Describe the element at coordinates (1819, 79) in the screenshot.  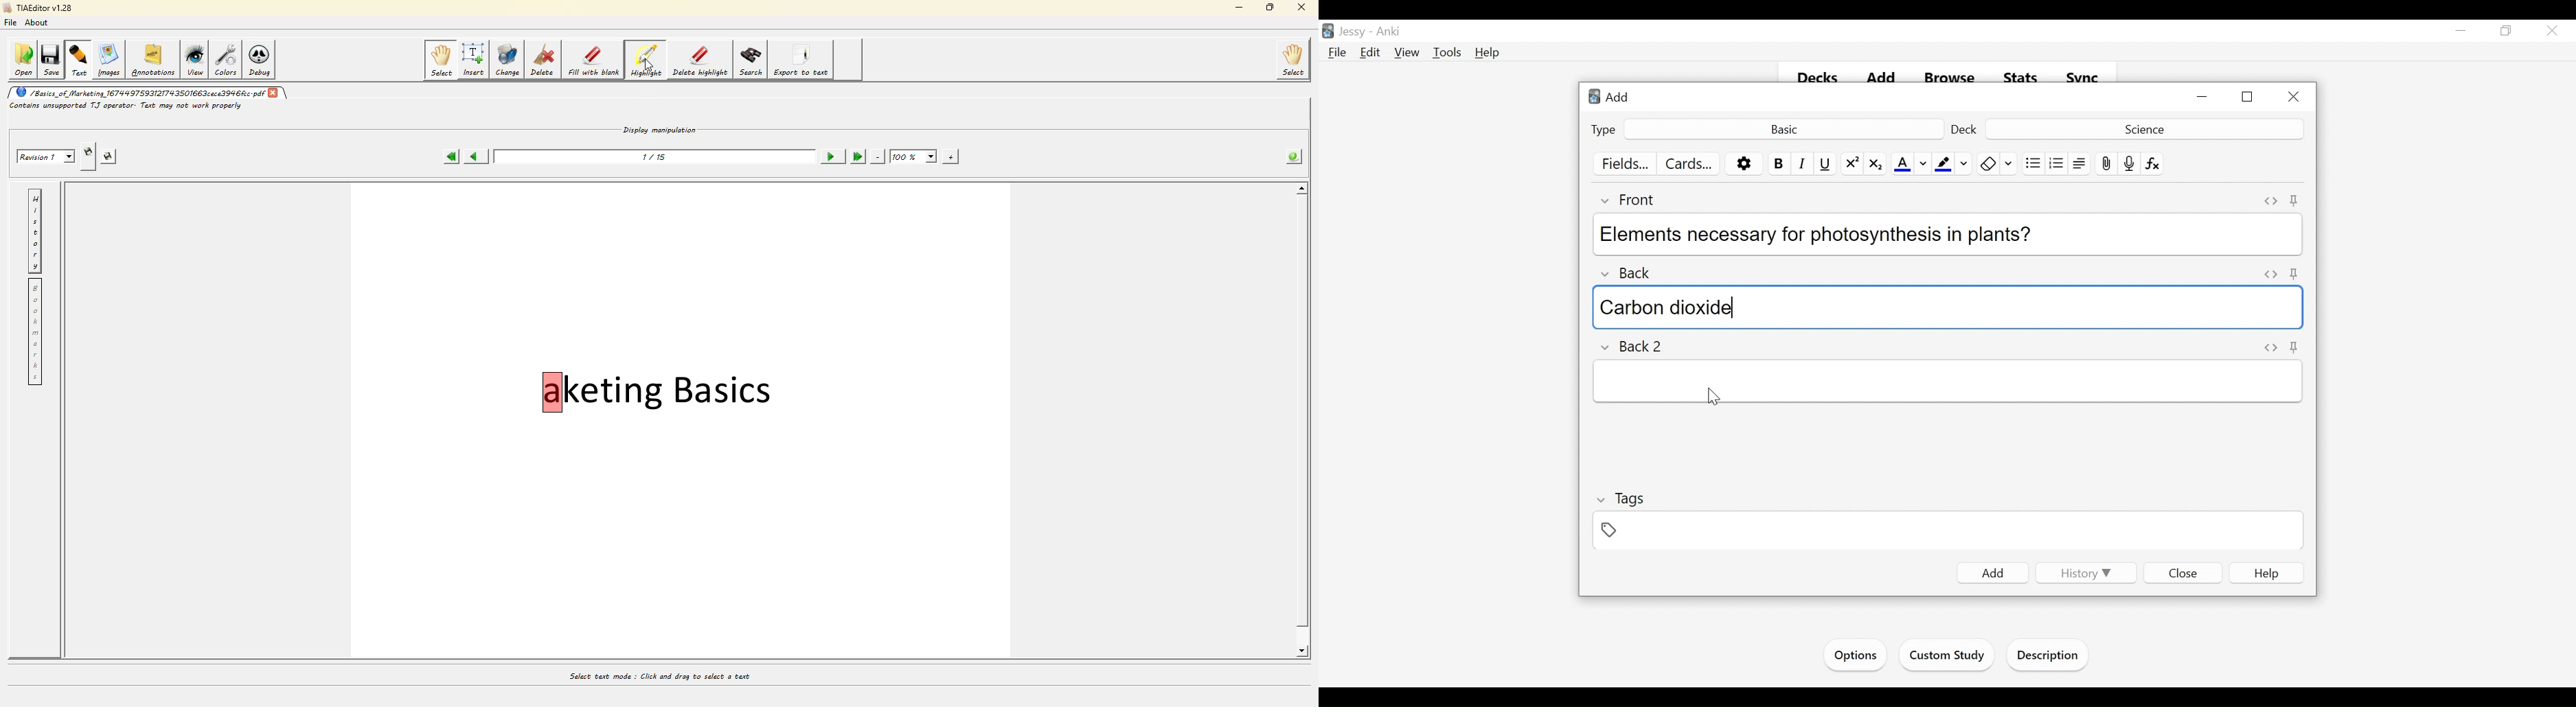
I see `Decks` at that location.